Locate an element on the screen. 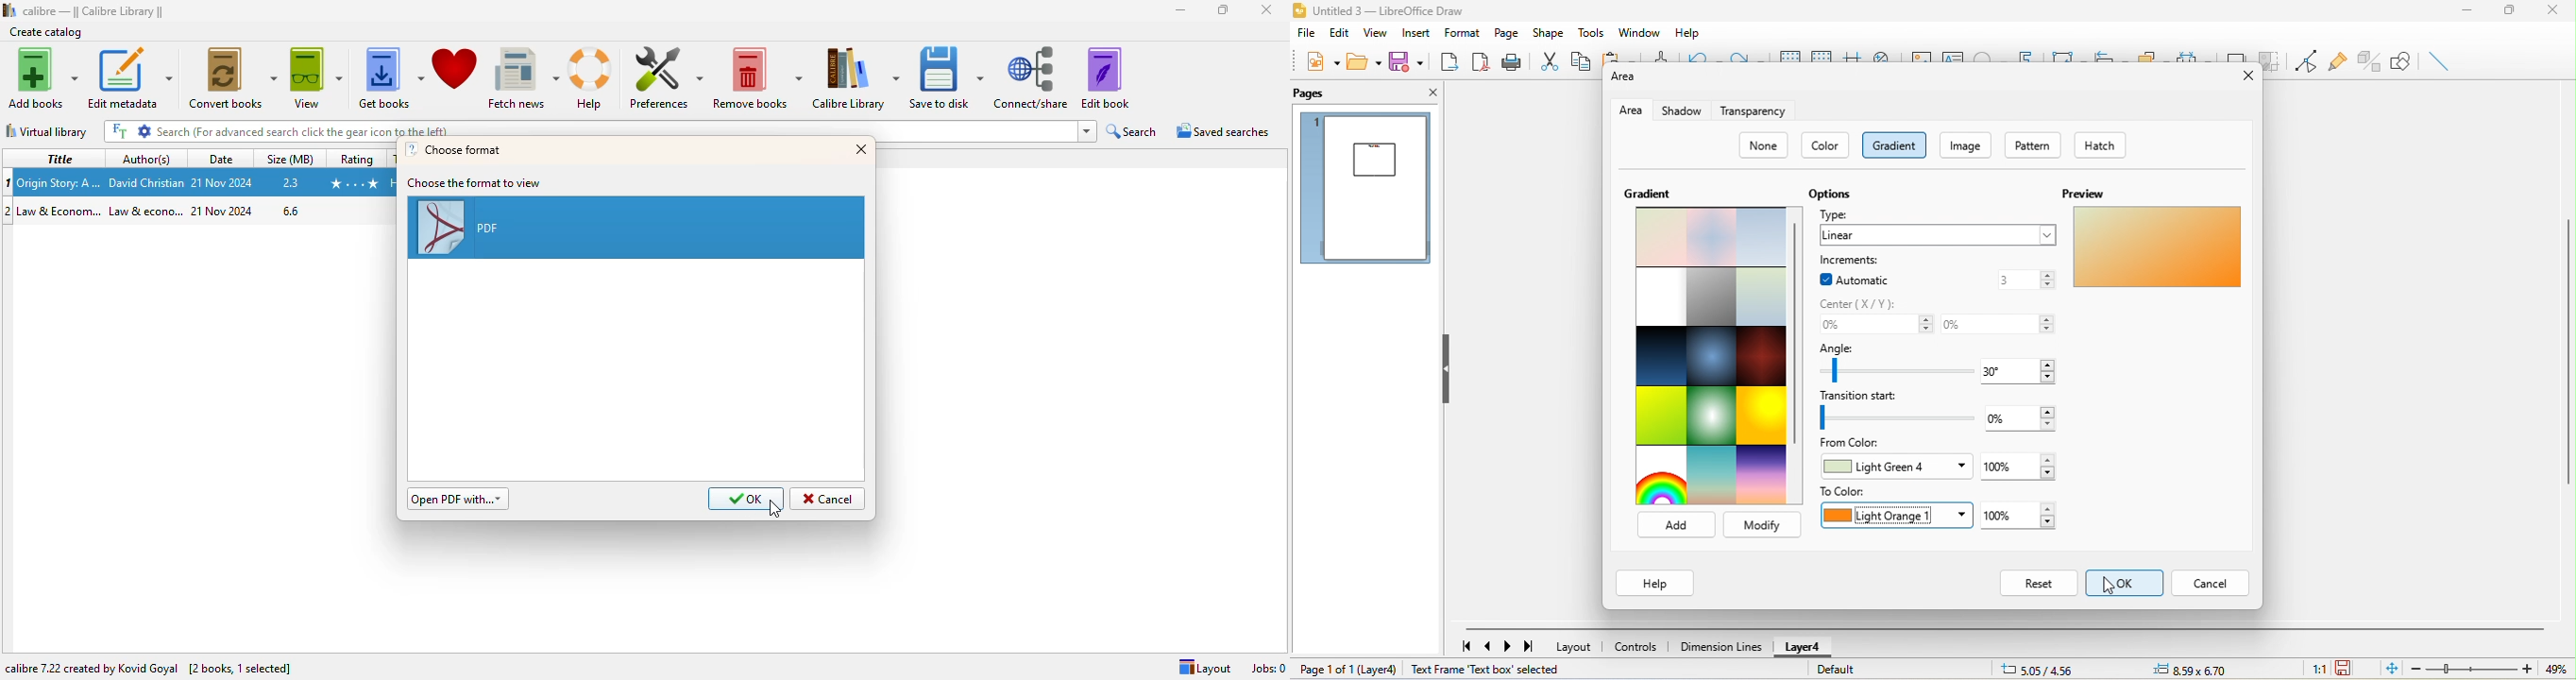 The height and width of the screenshot is (700, 2576). libre office draw logo is located at coordinates (1300, 9).